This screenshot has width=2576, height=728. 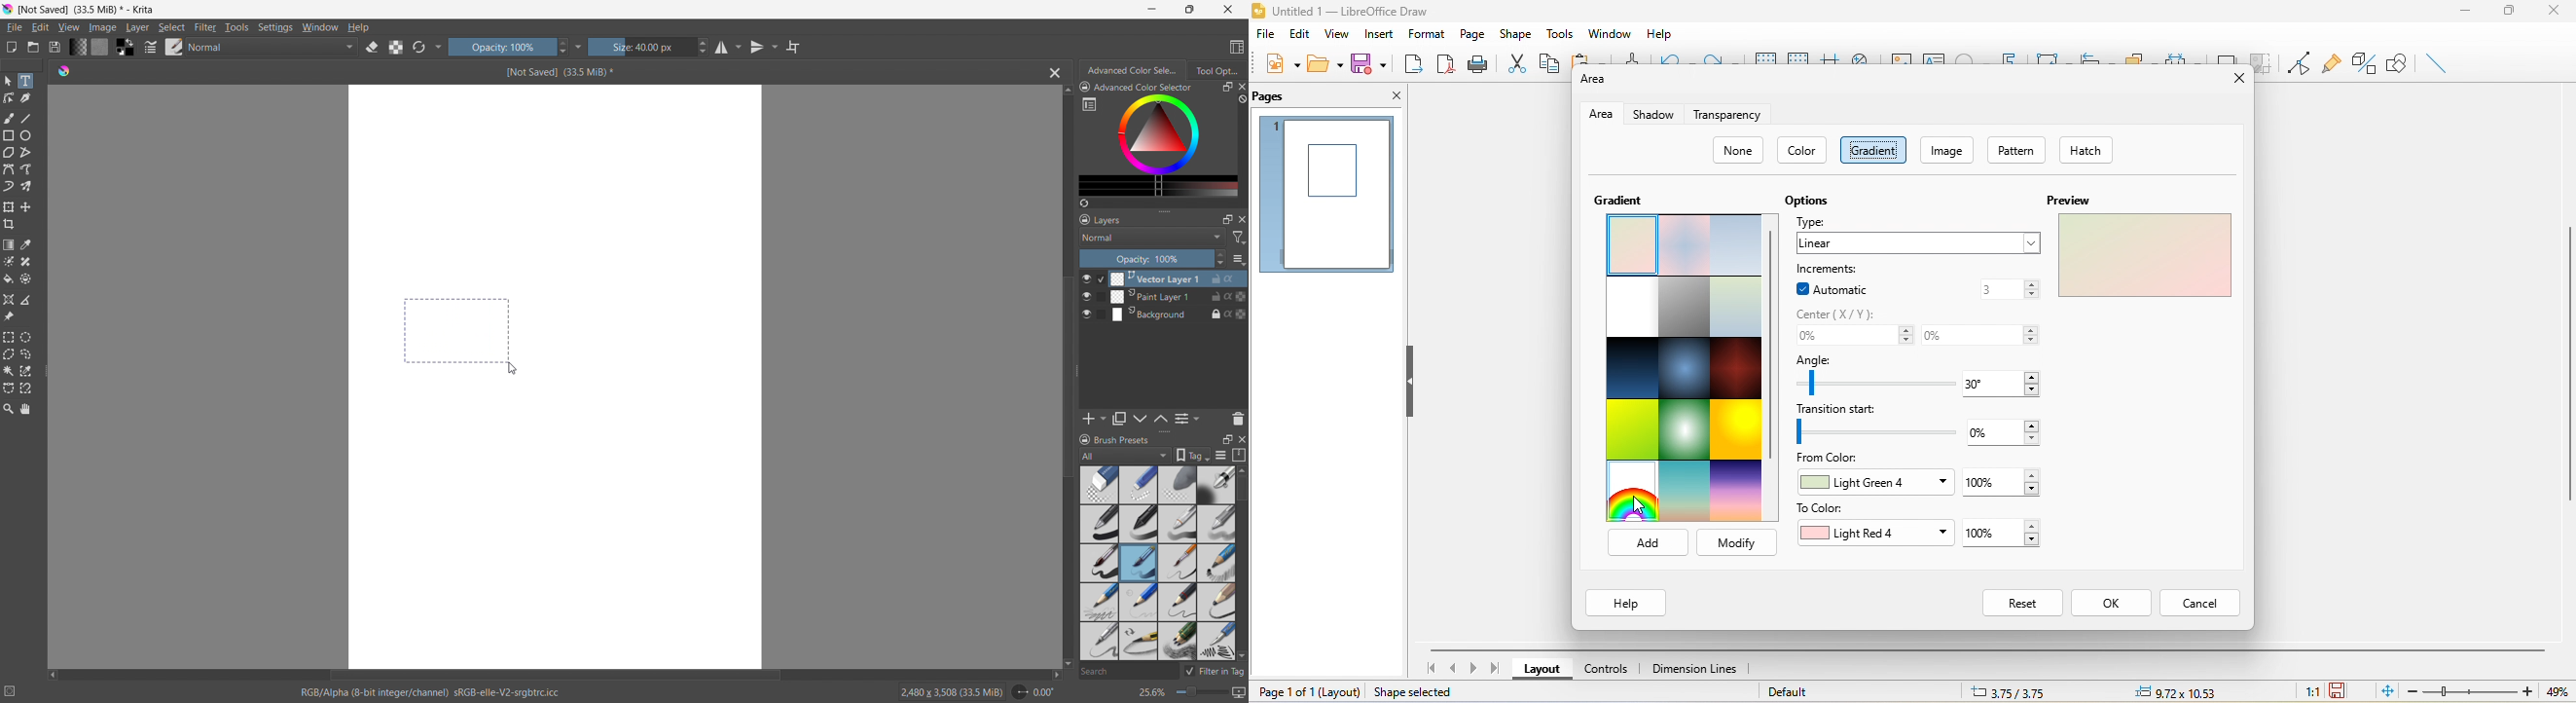 I want to click on close, so click(x=2555, y=16).